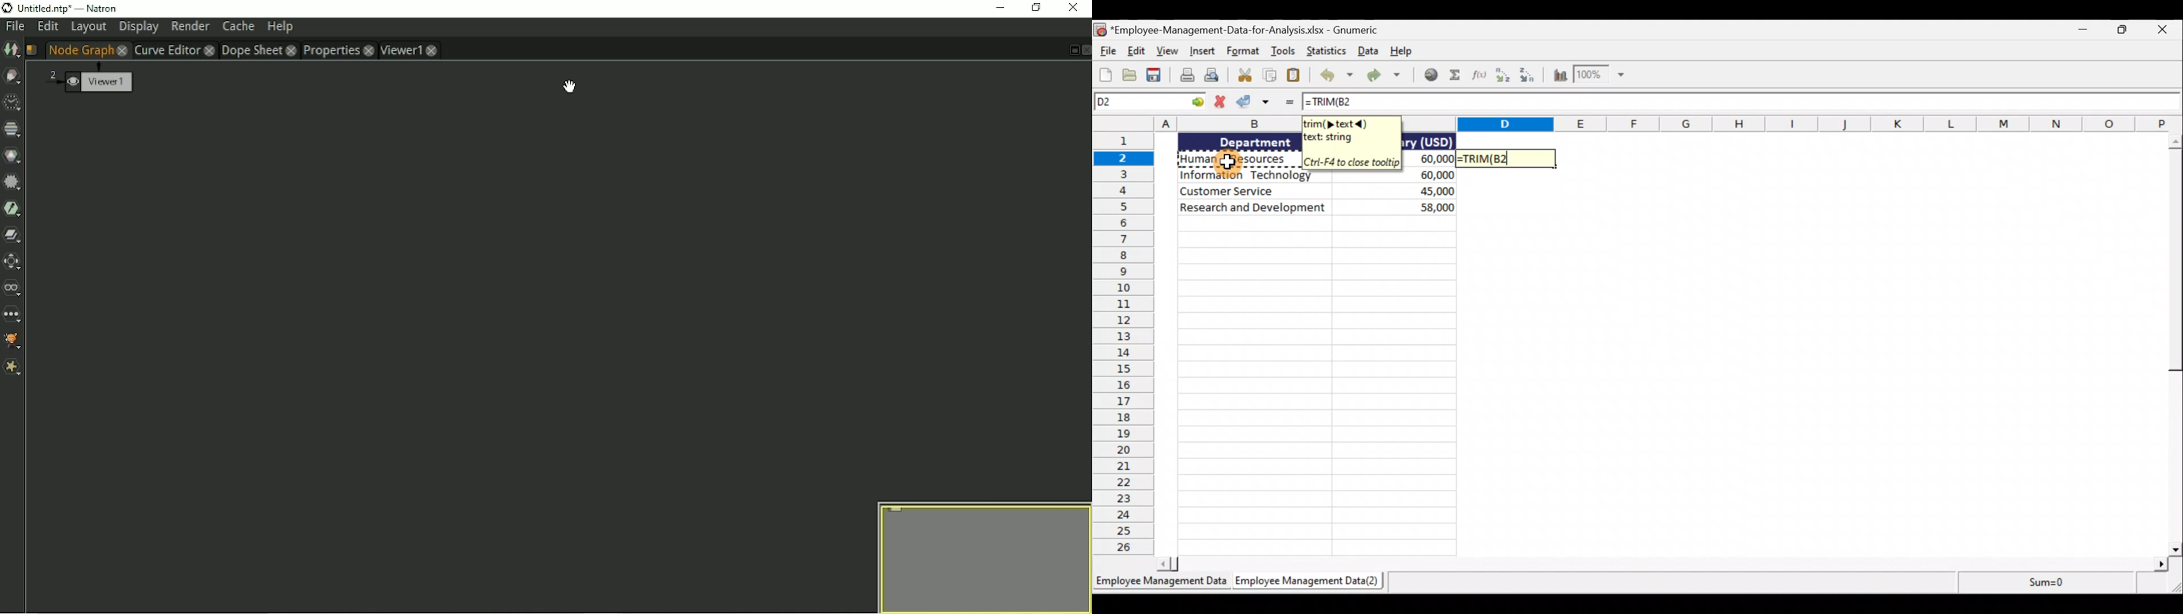 Image resolution: width=2184 pixels, height=616 pixels. Describe the element at coordinates (1298, 76) in the screenshot. I see `Paste the clipboard` at that location.